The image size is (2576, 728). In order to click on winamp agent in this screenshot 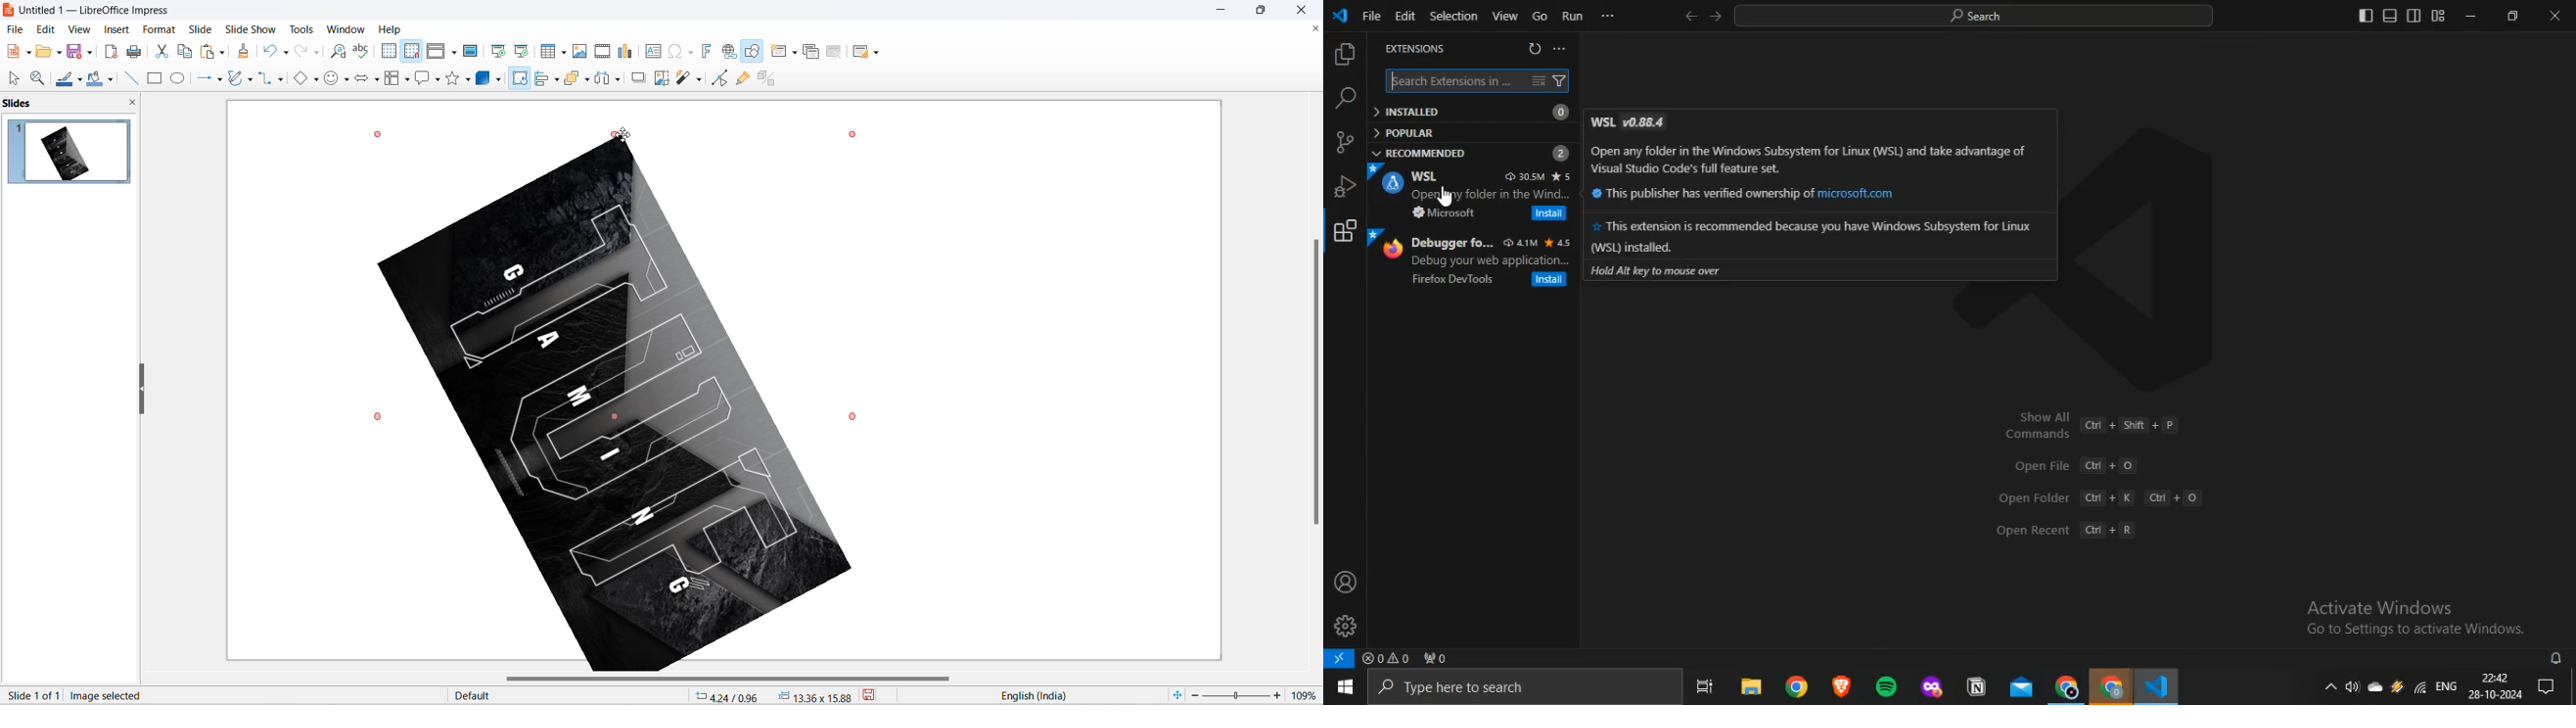, I will do `click(2397, 686)`.